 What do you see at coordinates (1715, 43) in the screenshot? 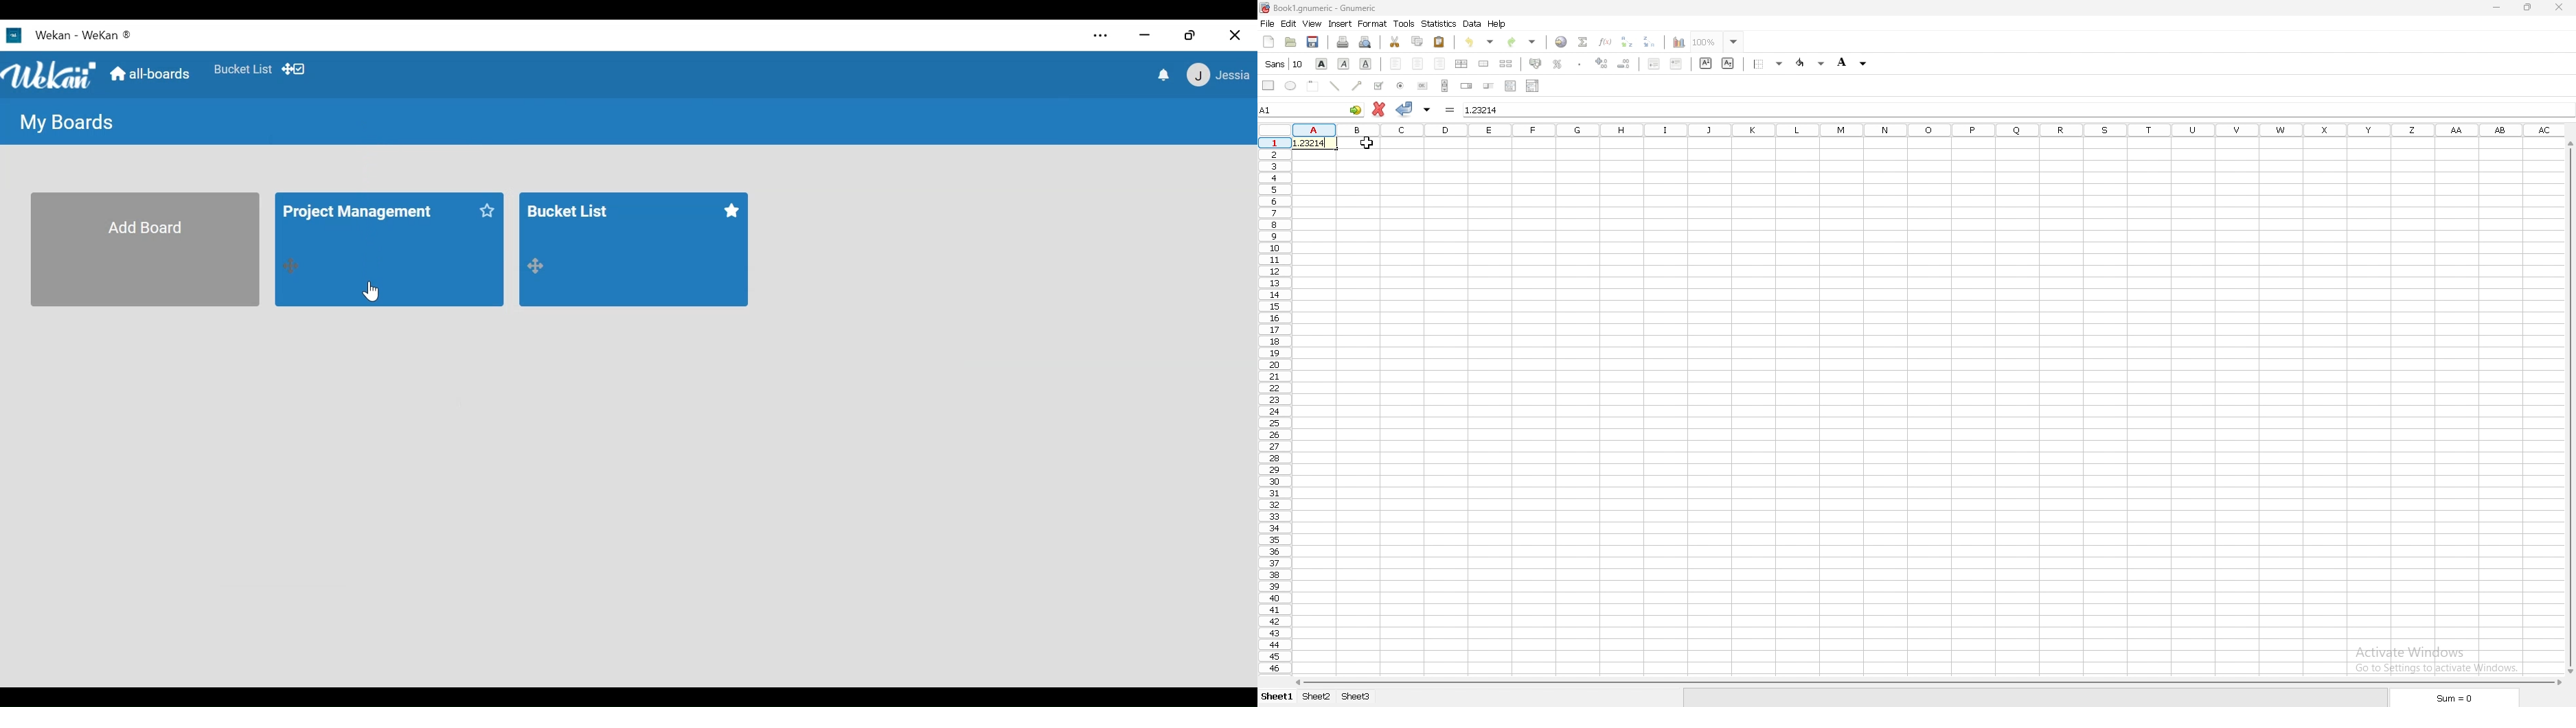
I see `zoom` at bounding box center [1715, 43].